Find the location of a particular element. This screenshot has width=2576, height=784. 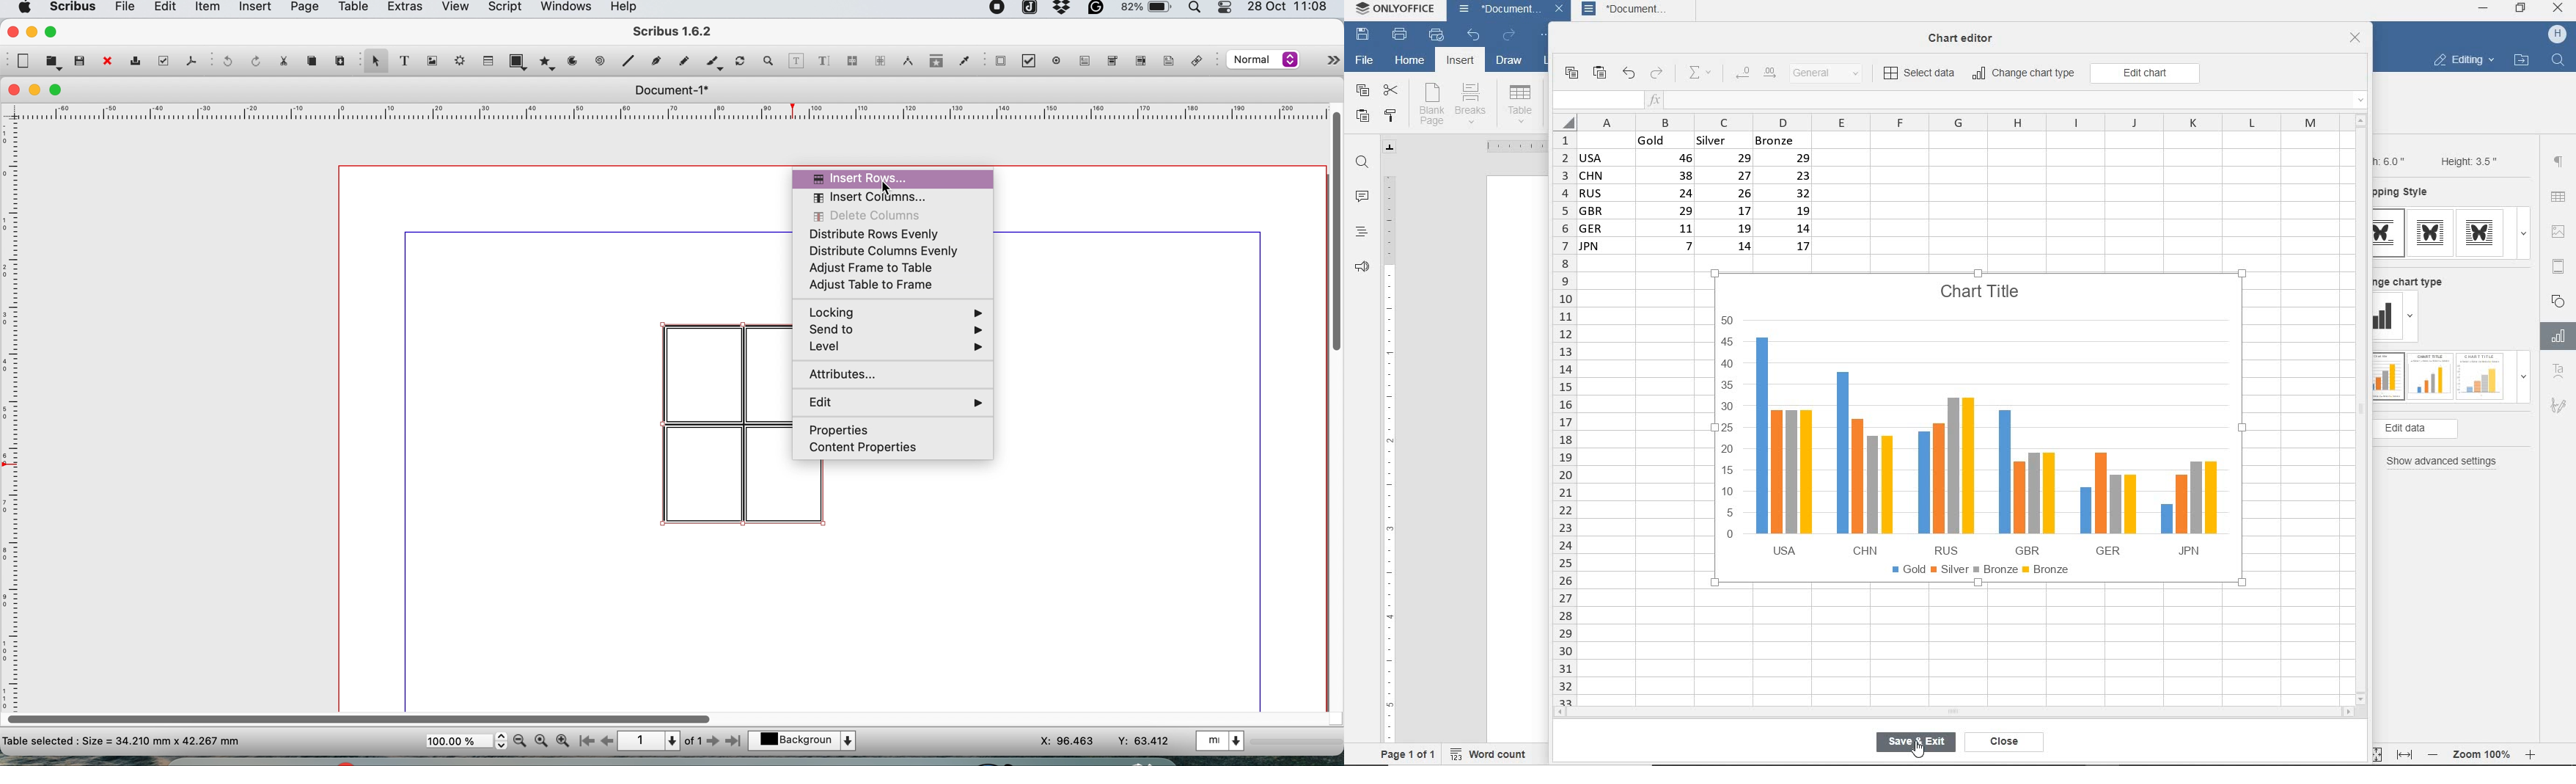

change decimal place is located at coordinates (1755, 73).